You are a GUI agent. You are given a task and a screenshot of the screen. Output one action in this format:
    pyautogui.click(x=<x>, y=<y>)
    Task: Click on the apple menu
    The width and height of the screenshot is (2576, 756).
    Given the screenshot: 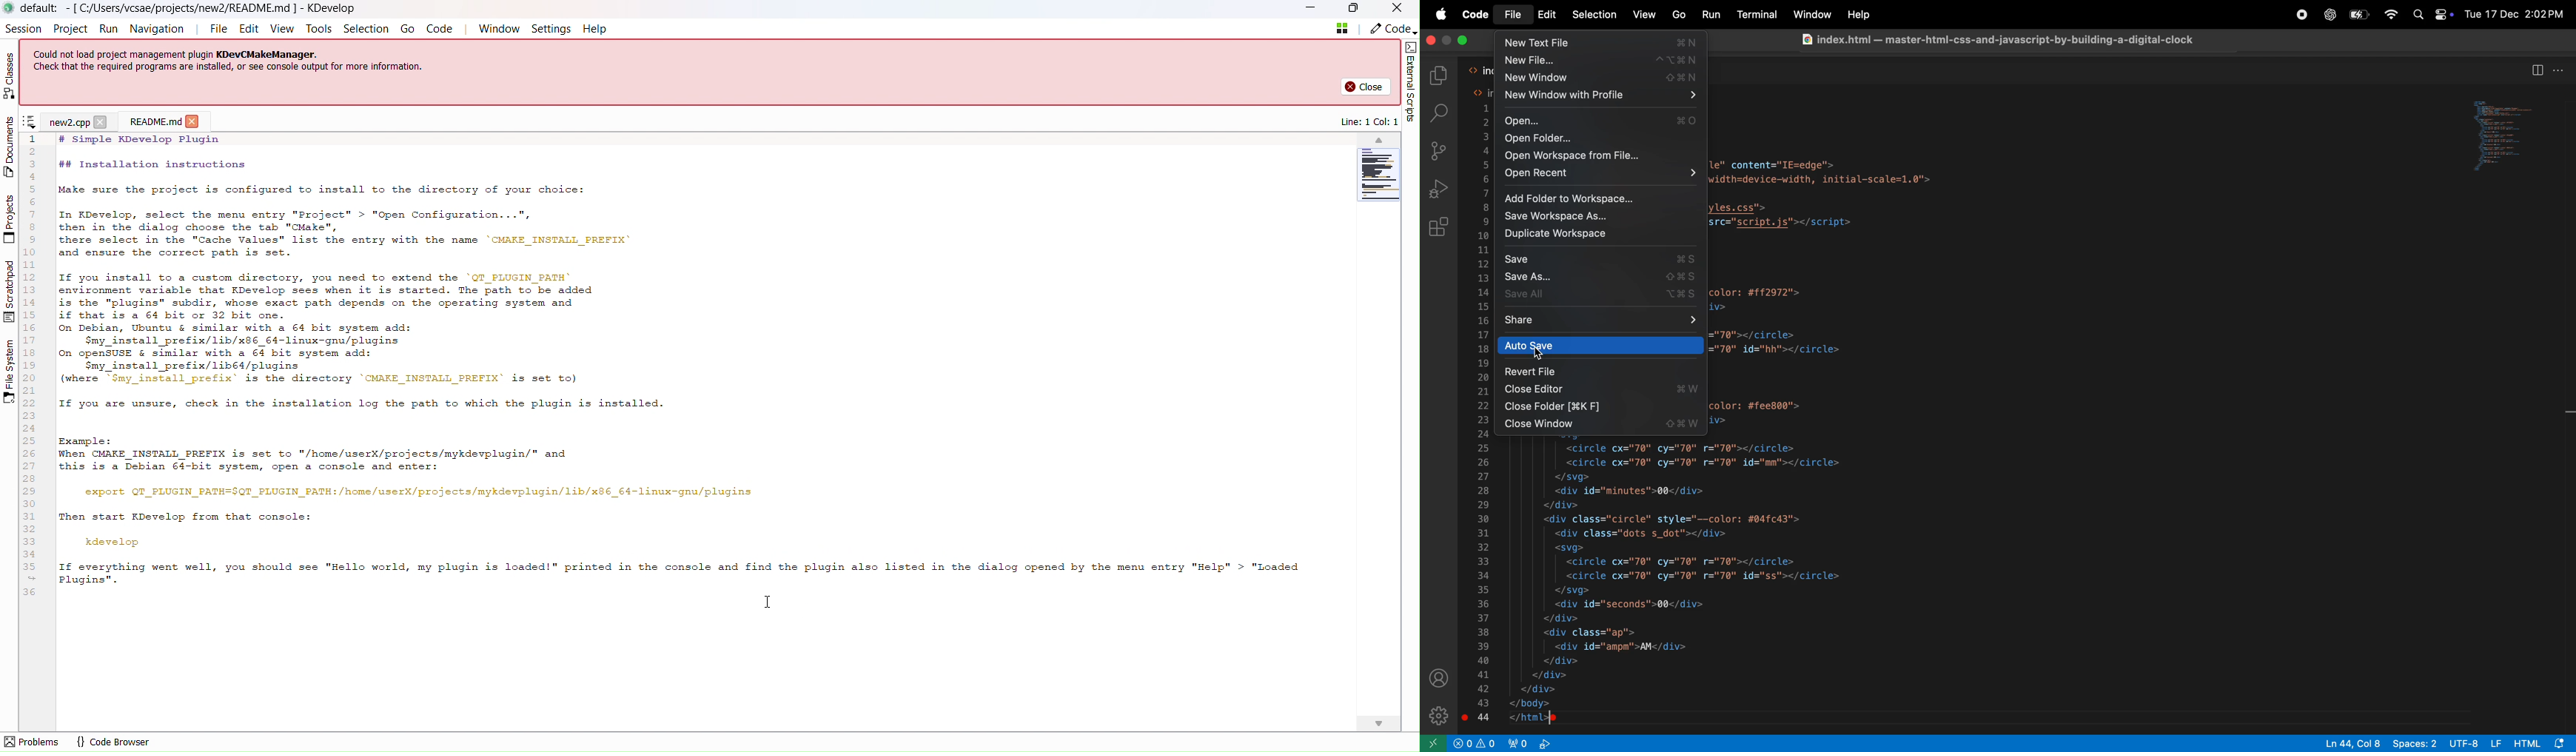 What is the action you would take?
    pyautogui.click(x=1442, y=16)
    